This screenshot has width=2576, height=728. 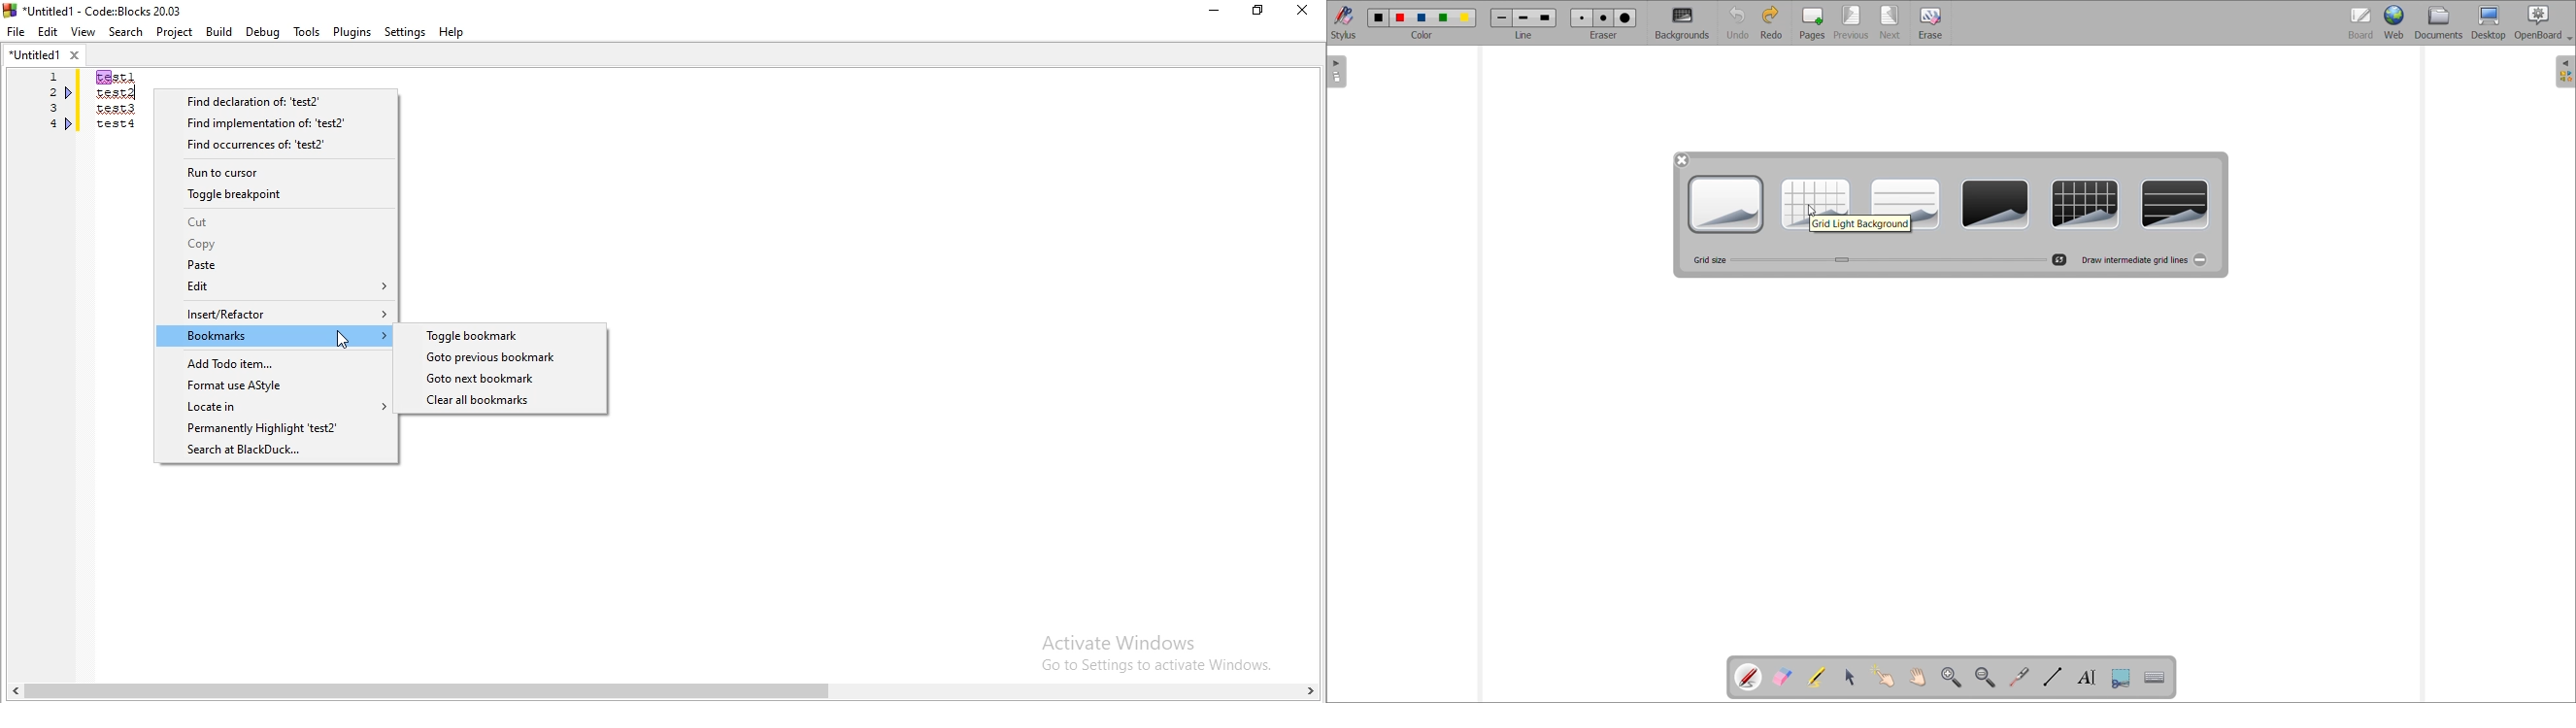 What do you see at coordinates (1781, 677) in the screenshot?
I see `Erase annotation` at bounding box center [1781, 677].